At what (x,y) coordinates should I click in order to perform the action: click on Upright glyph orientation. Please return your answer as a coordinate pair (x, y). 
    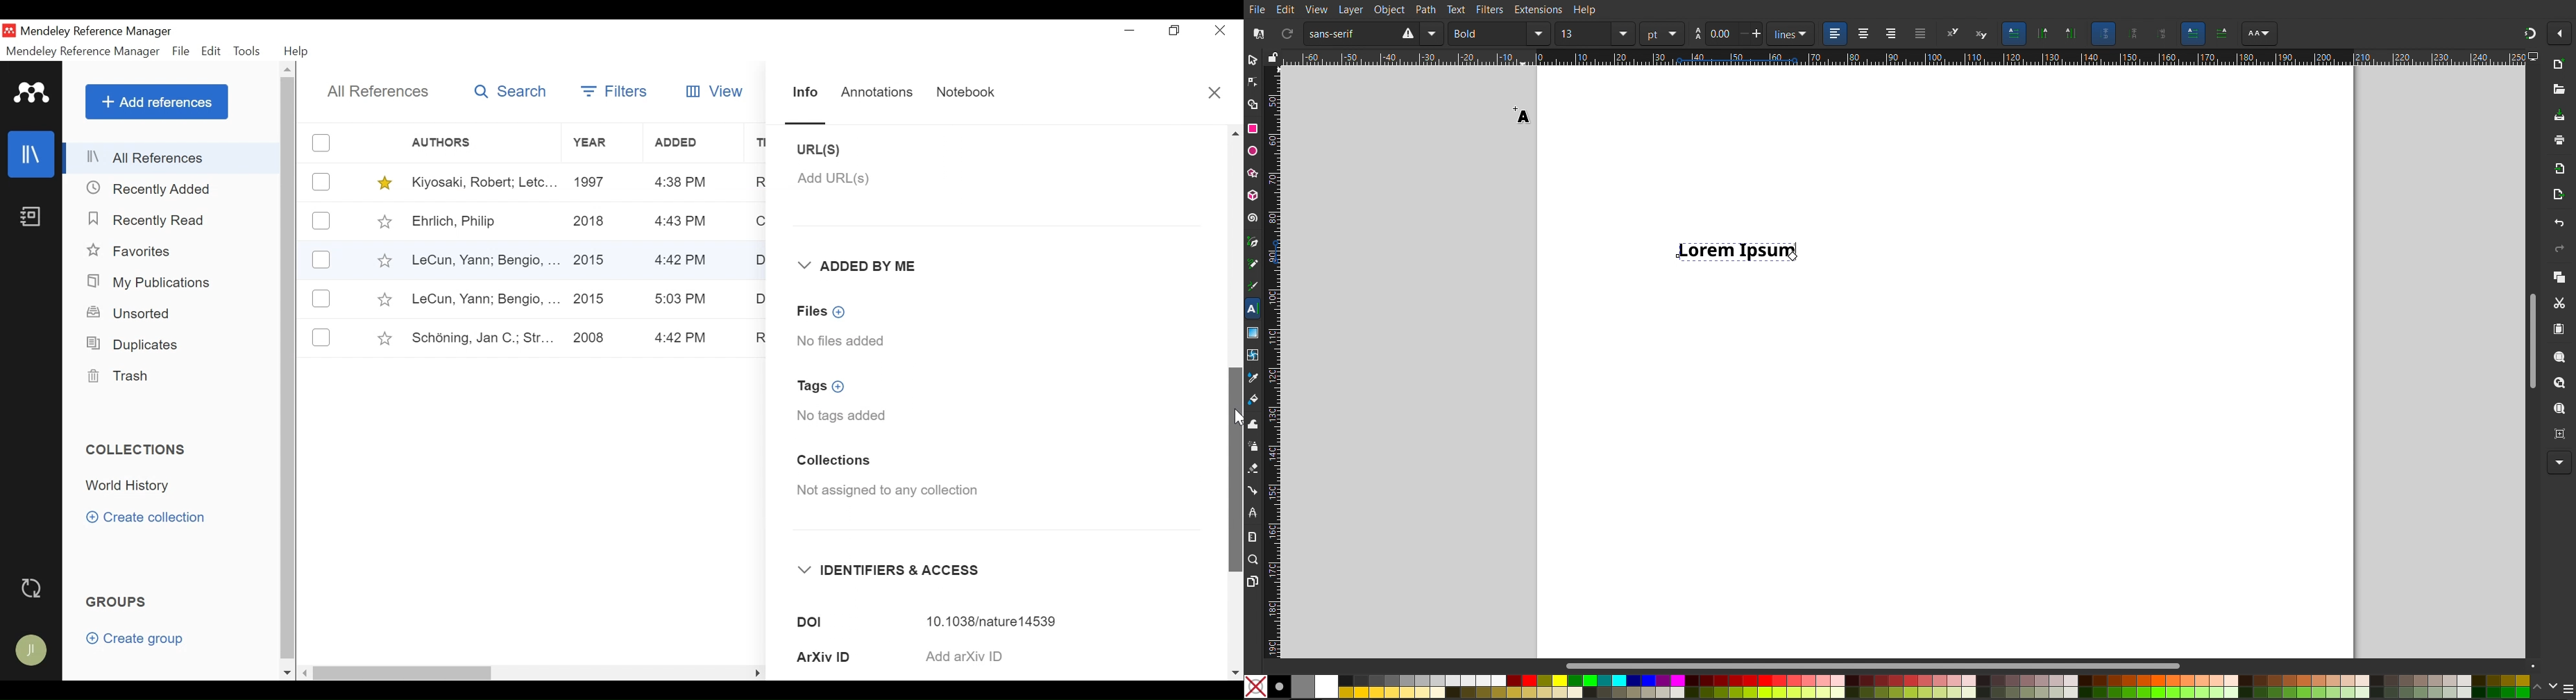
    Looking at the image, I should click on (2135, 34).